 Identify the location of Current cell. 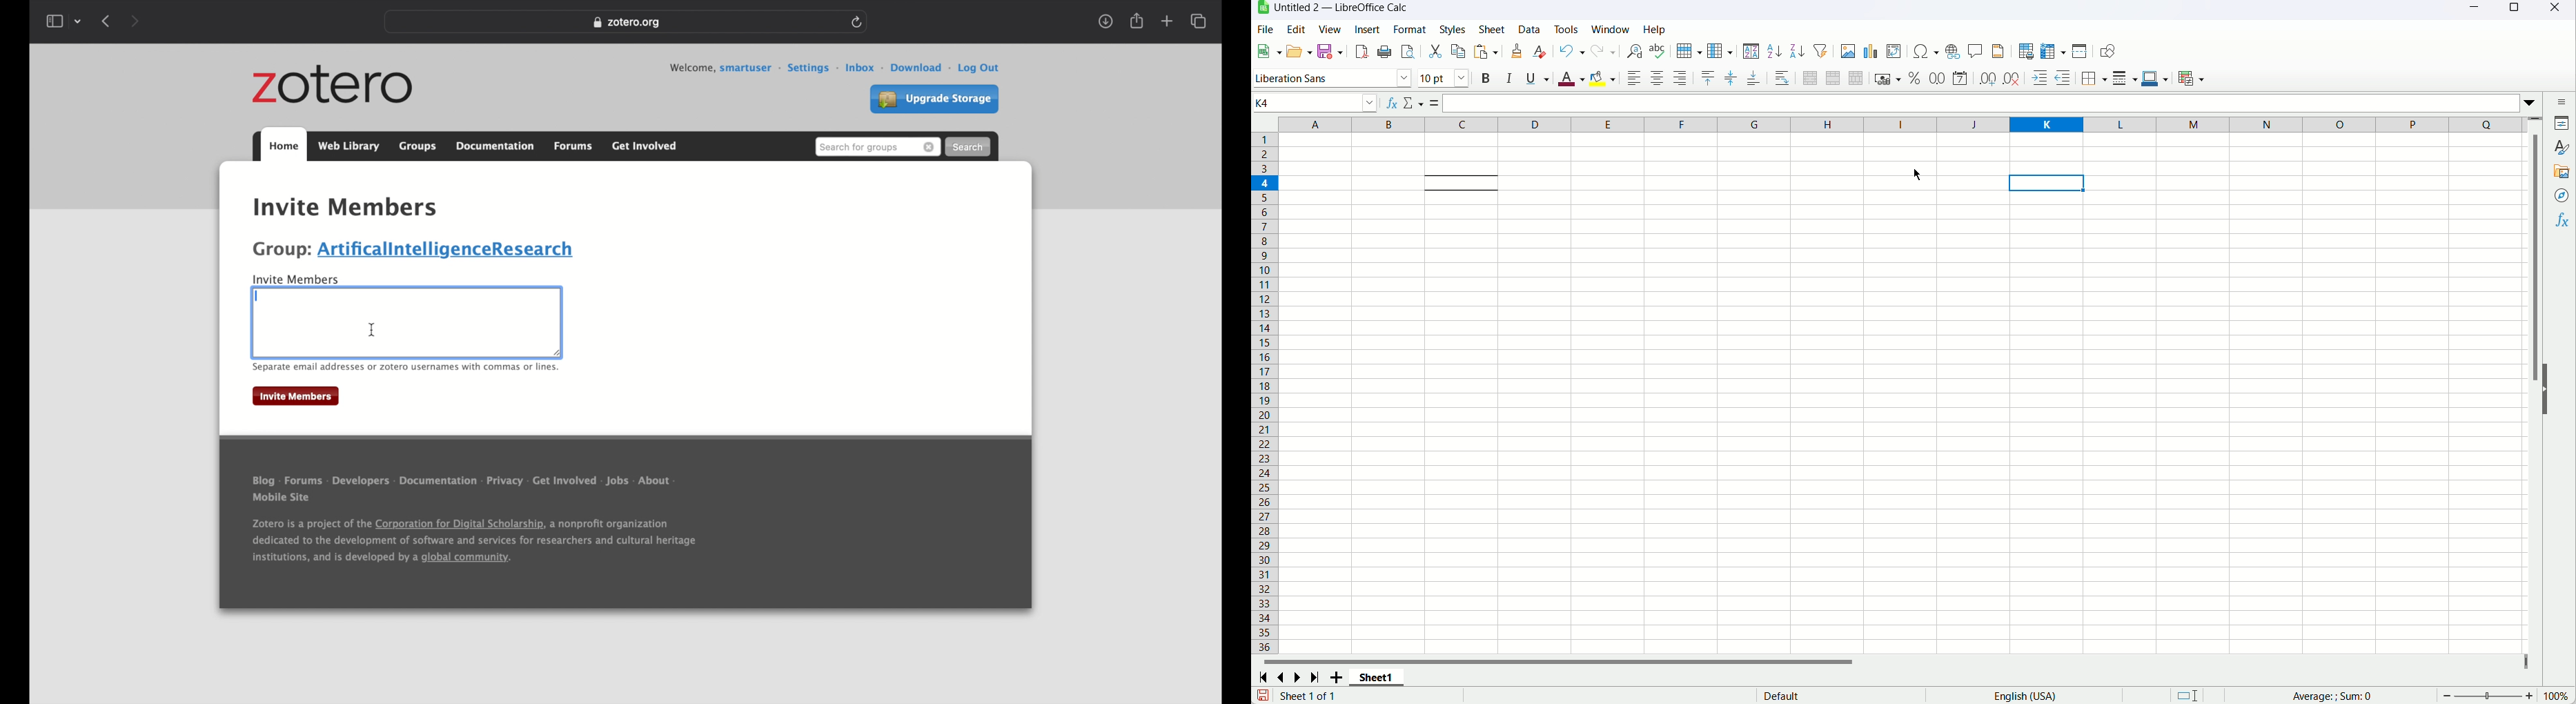
(2049, 183).